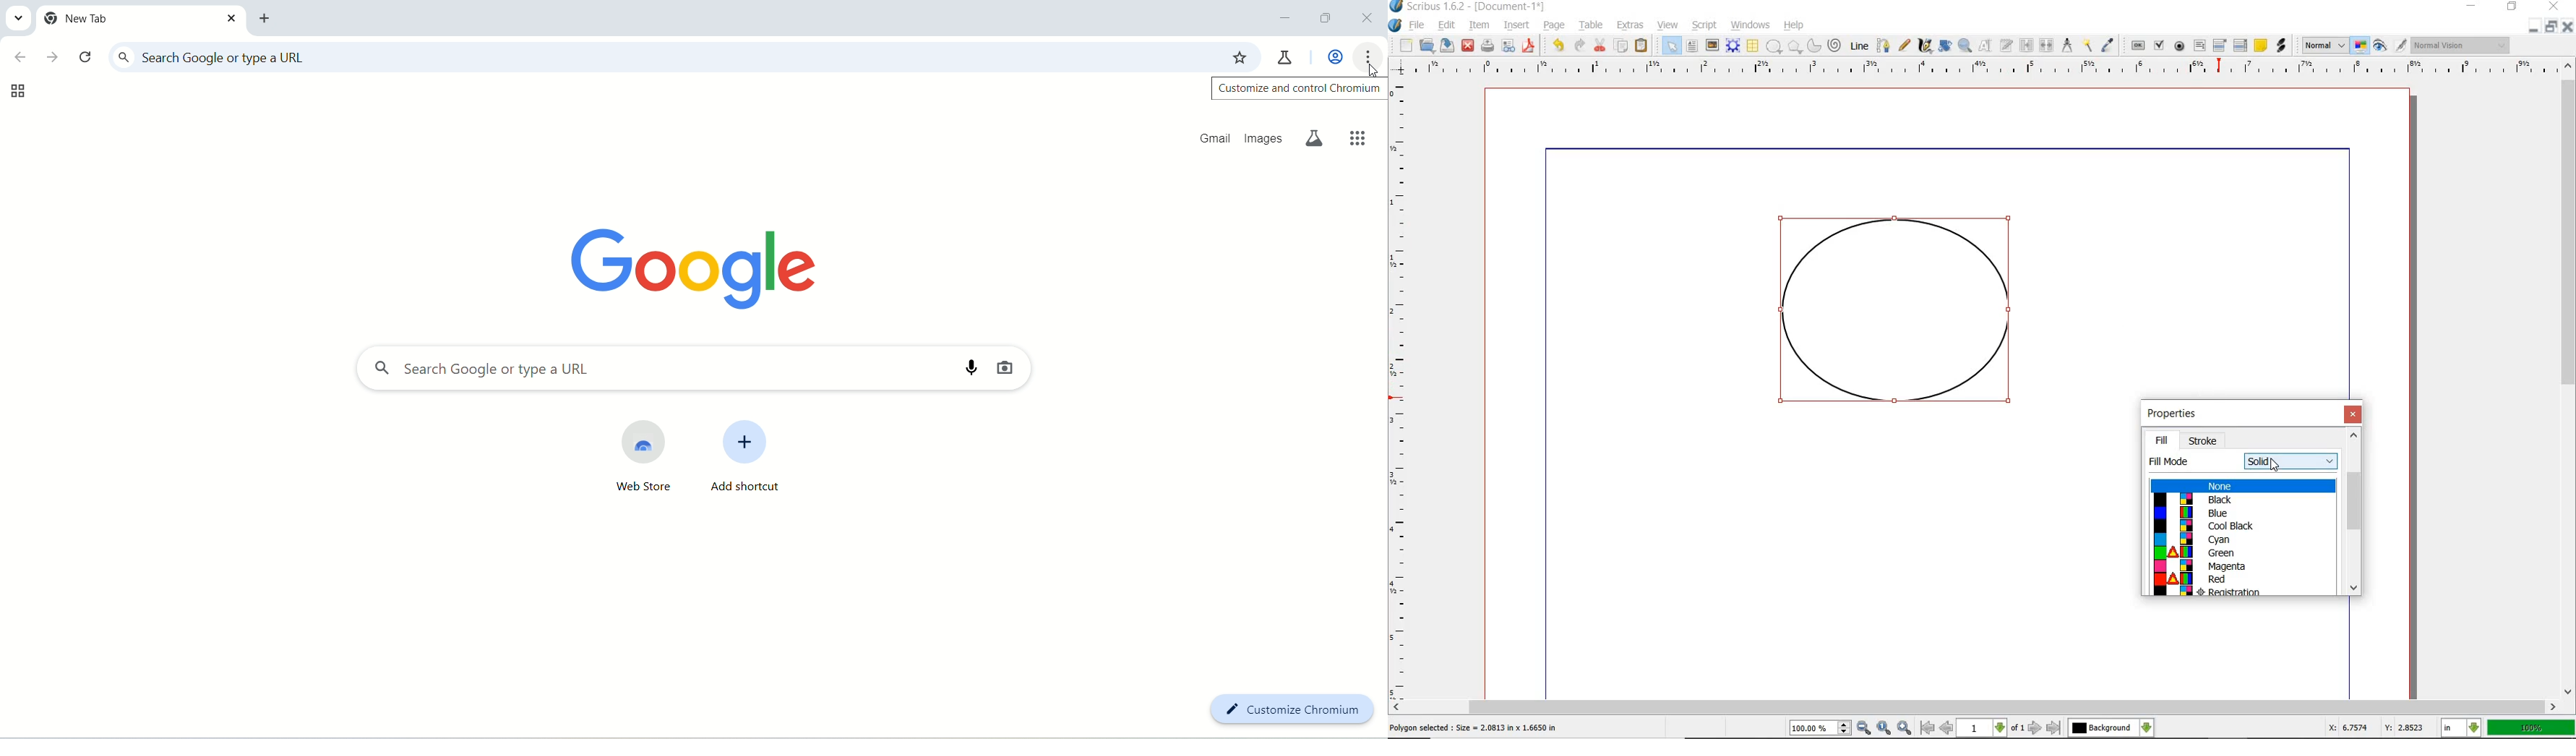  What do you see at coordinates (1927, 728) in the screenshot?
I see `first` at bounding box center [1927, 728].